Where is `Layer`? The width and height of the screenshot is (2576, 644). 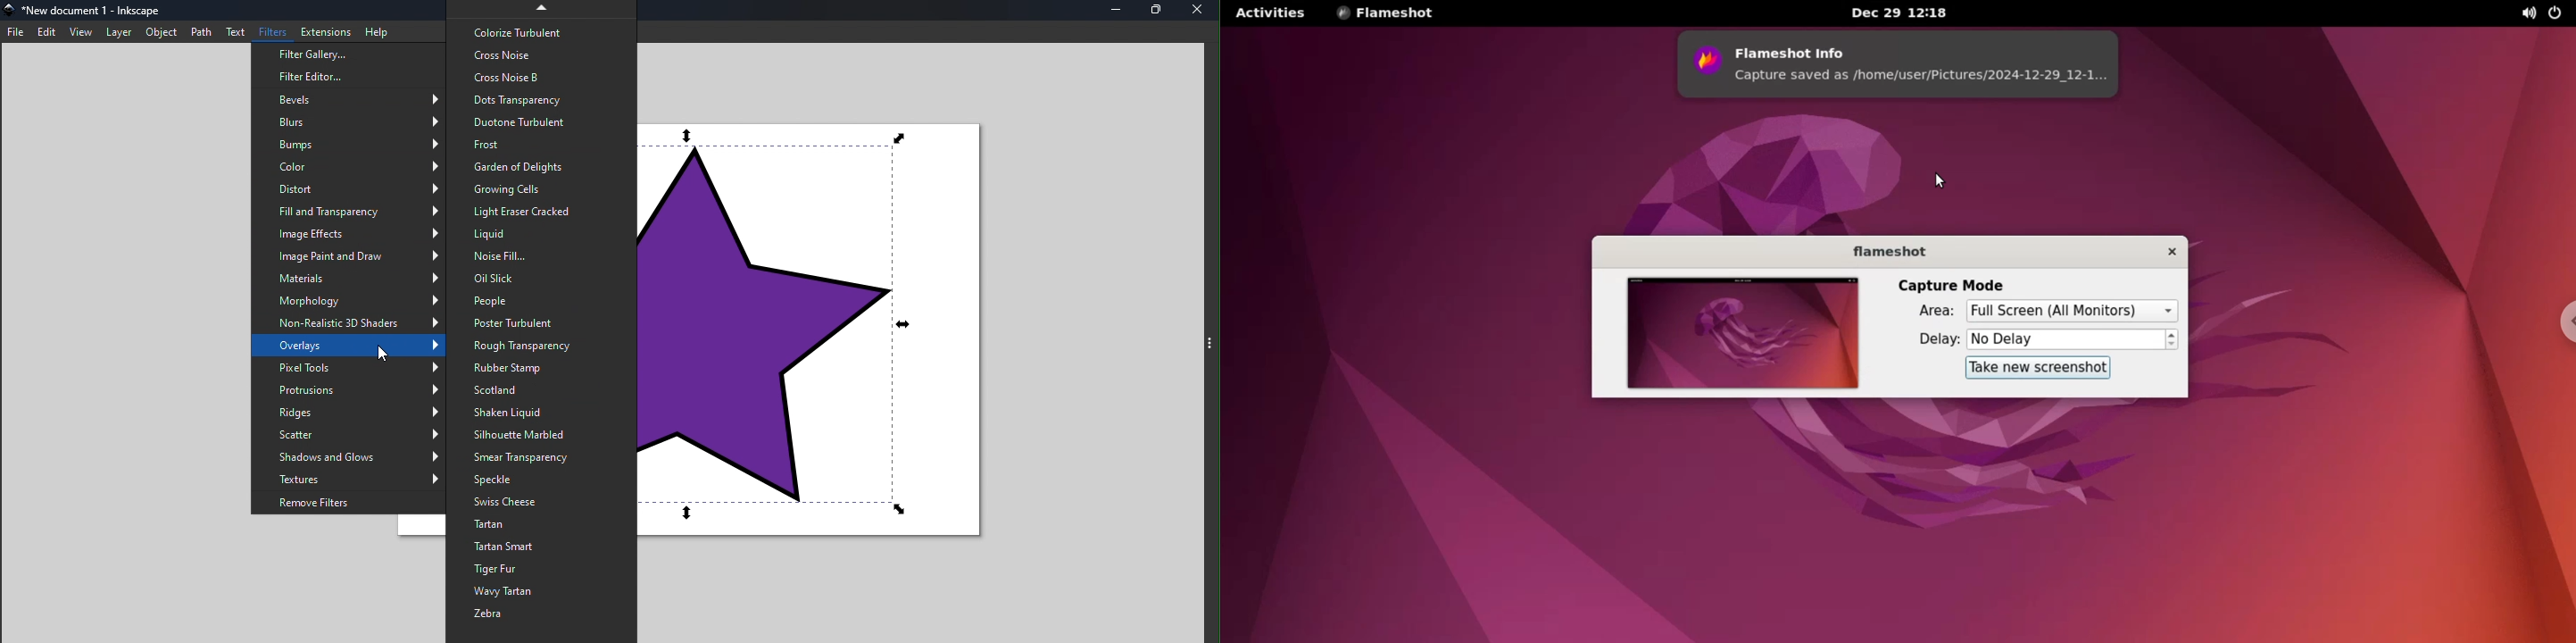
Layer is located at coordinates (120, 32).